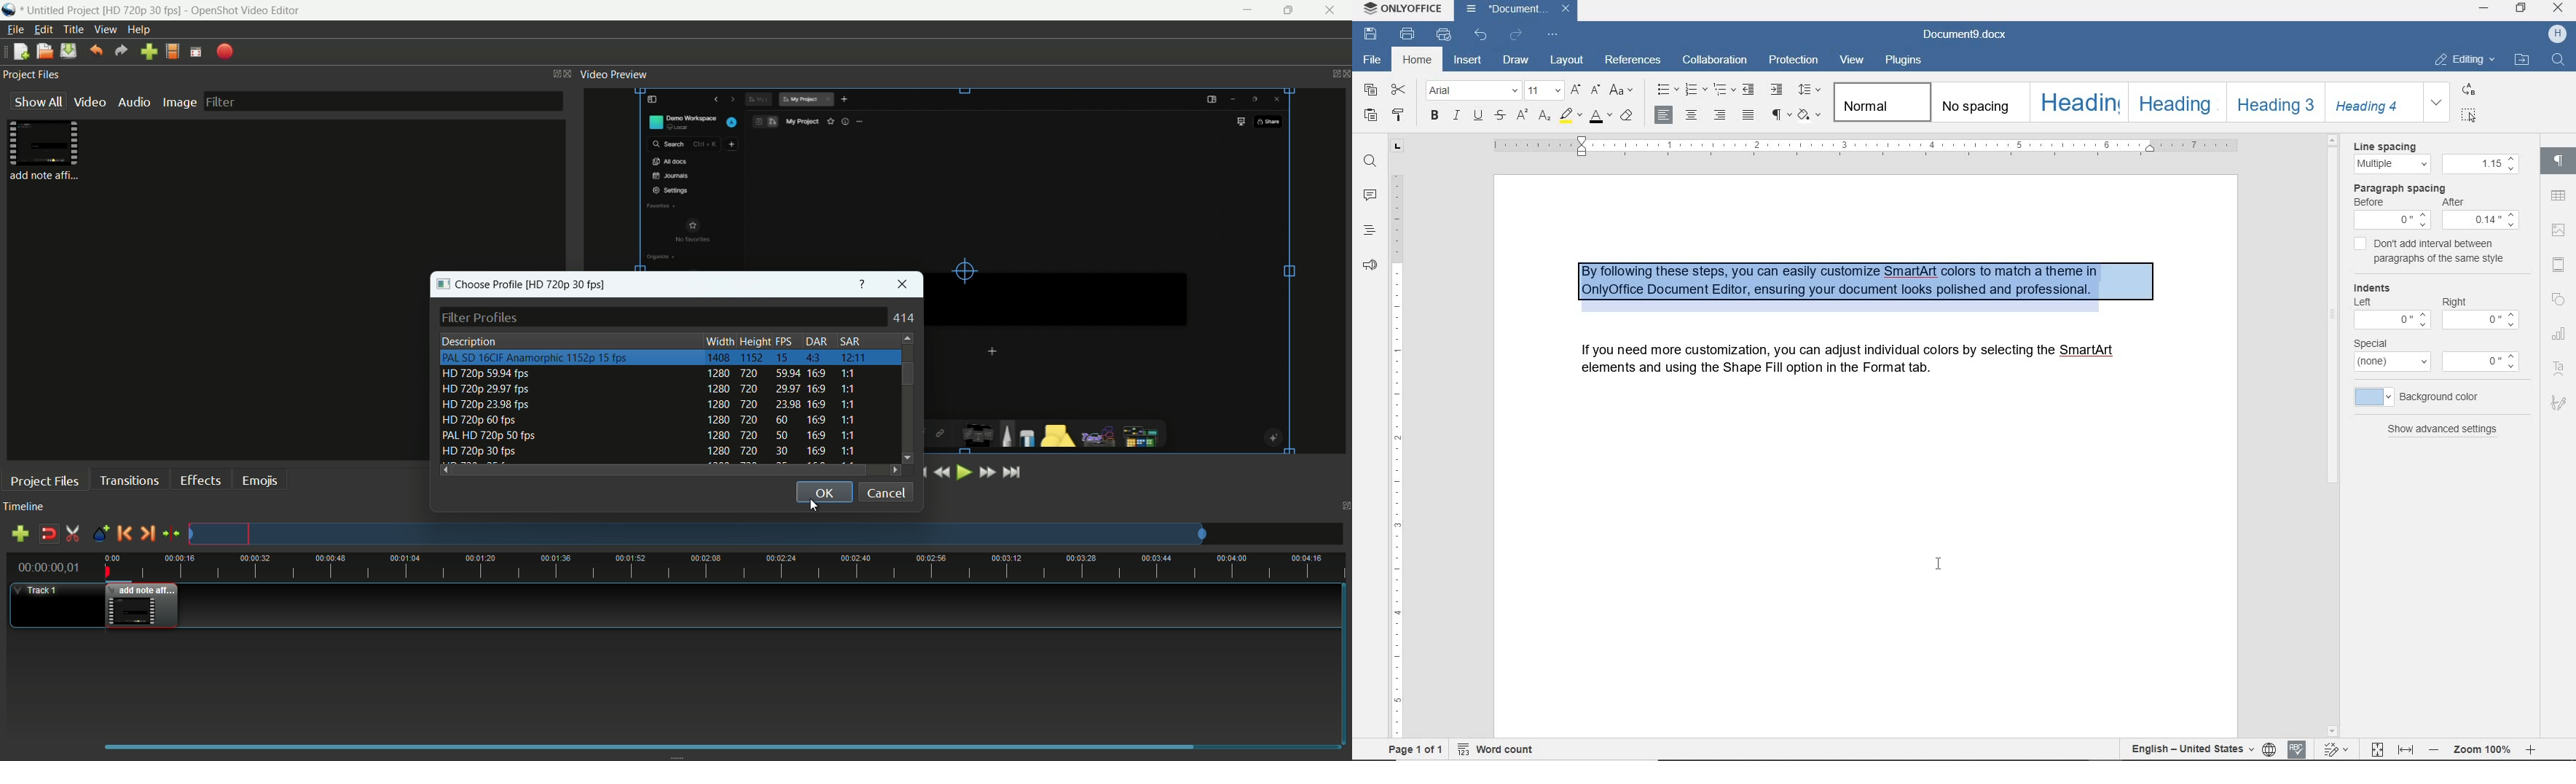  Describe the element at coordinates (765, 533) in the screenshot. I see `track preview` at that location.